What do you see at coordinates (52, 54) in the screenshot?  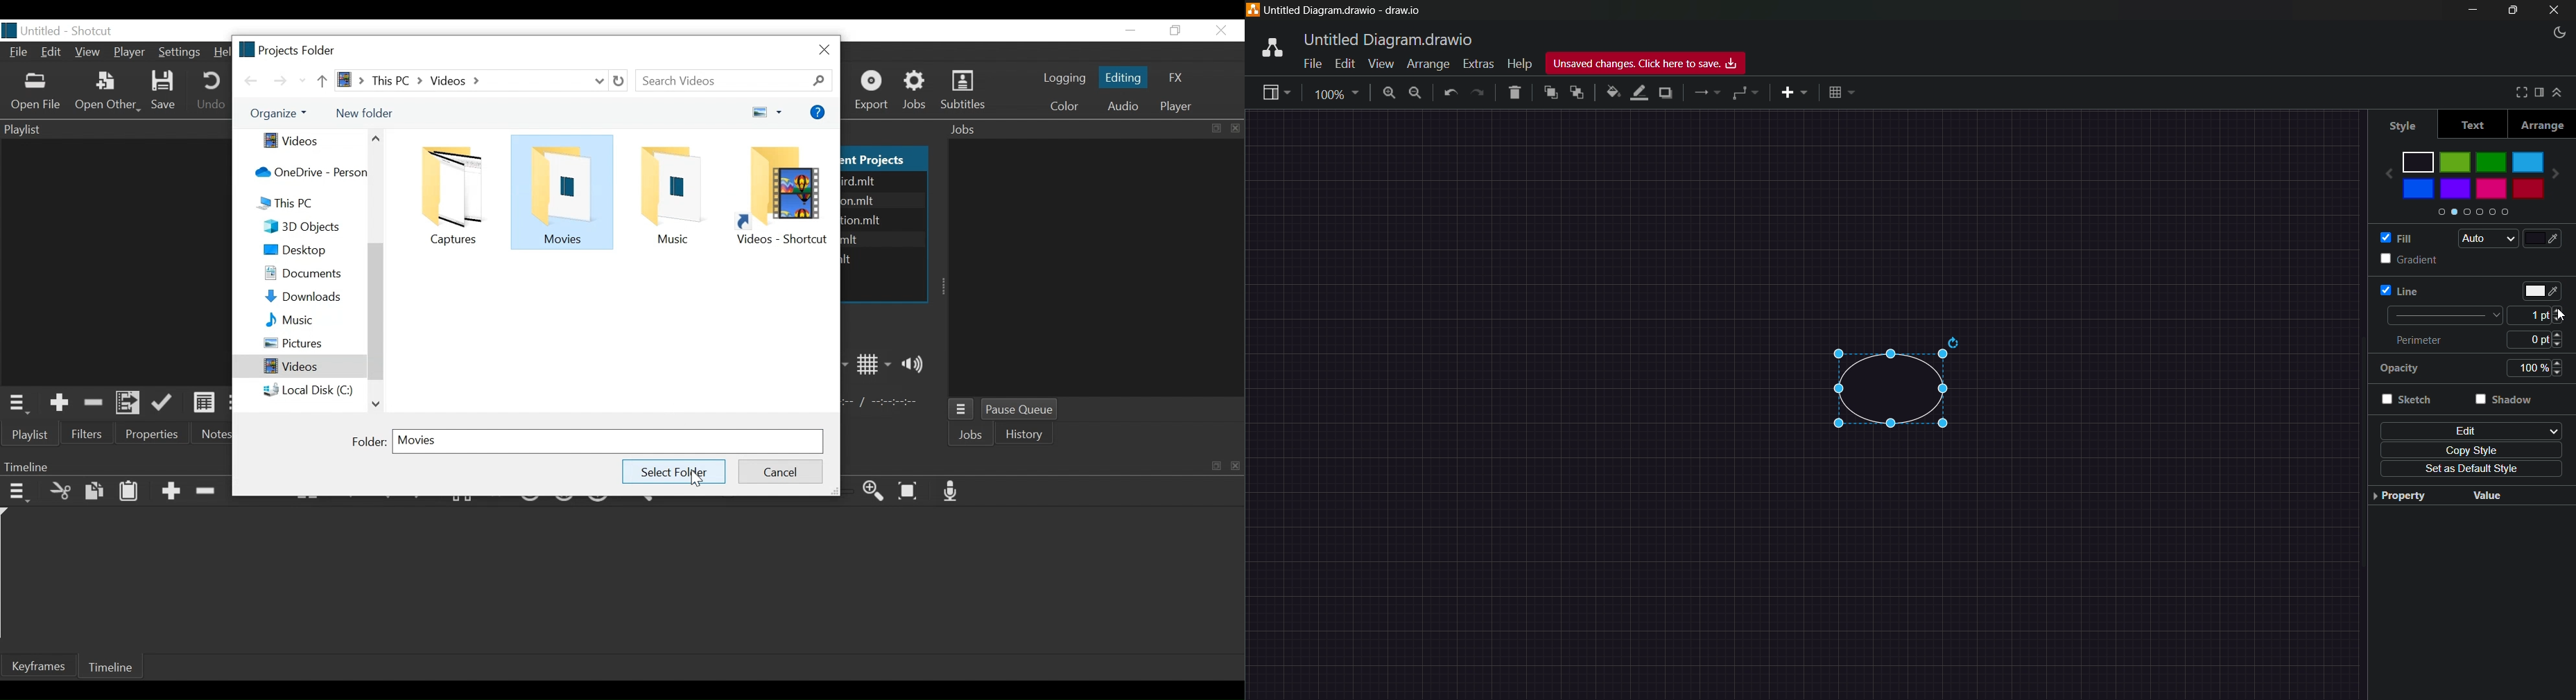 I see `Edit` at bounding box center [52, 54].